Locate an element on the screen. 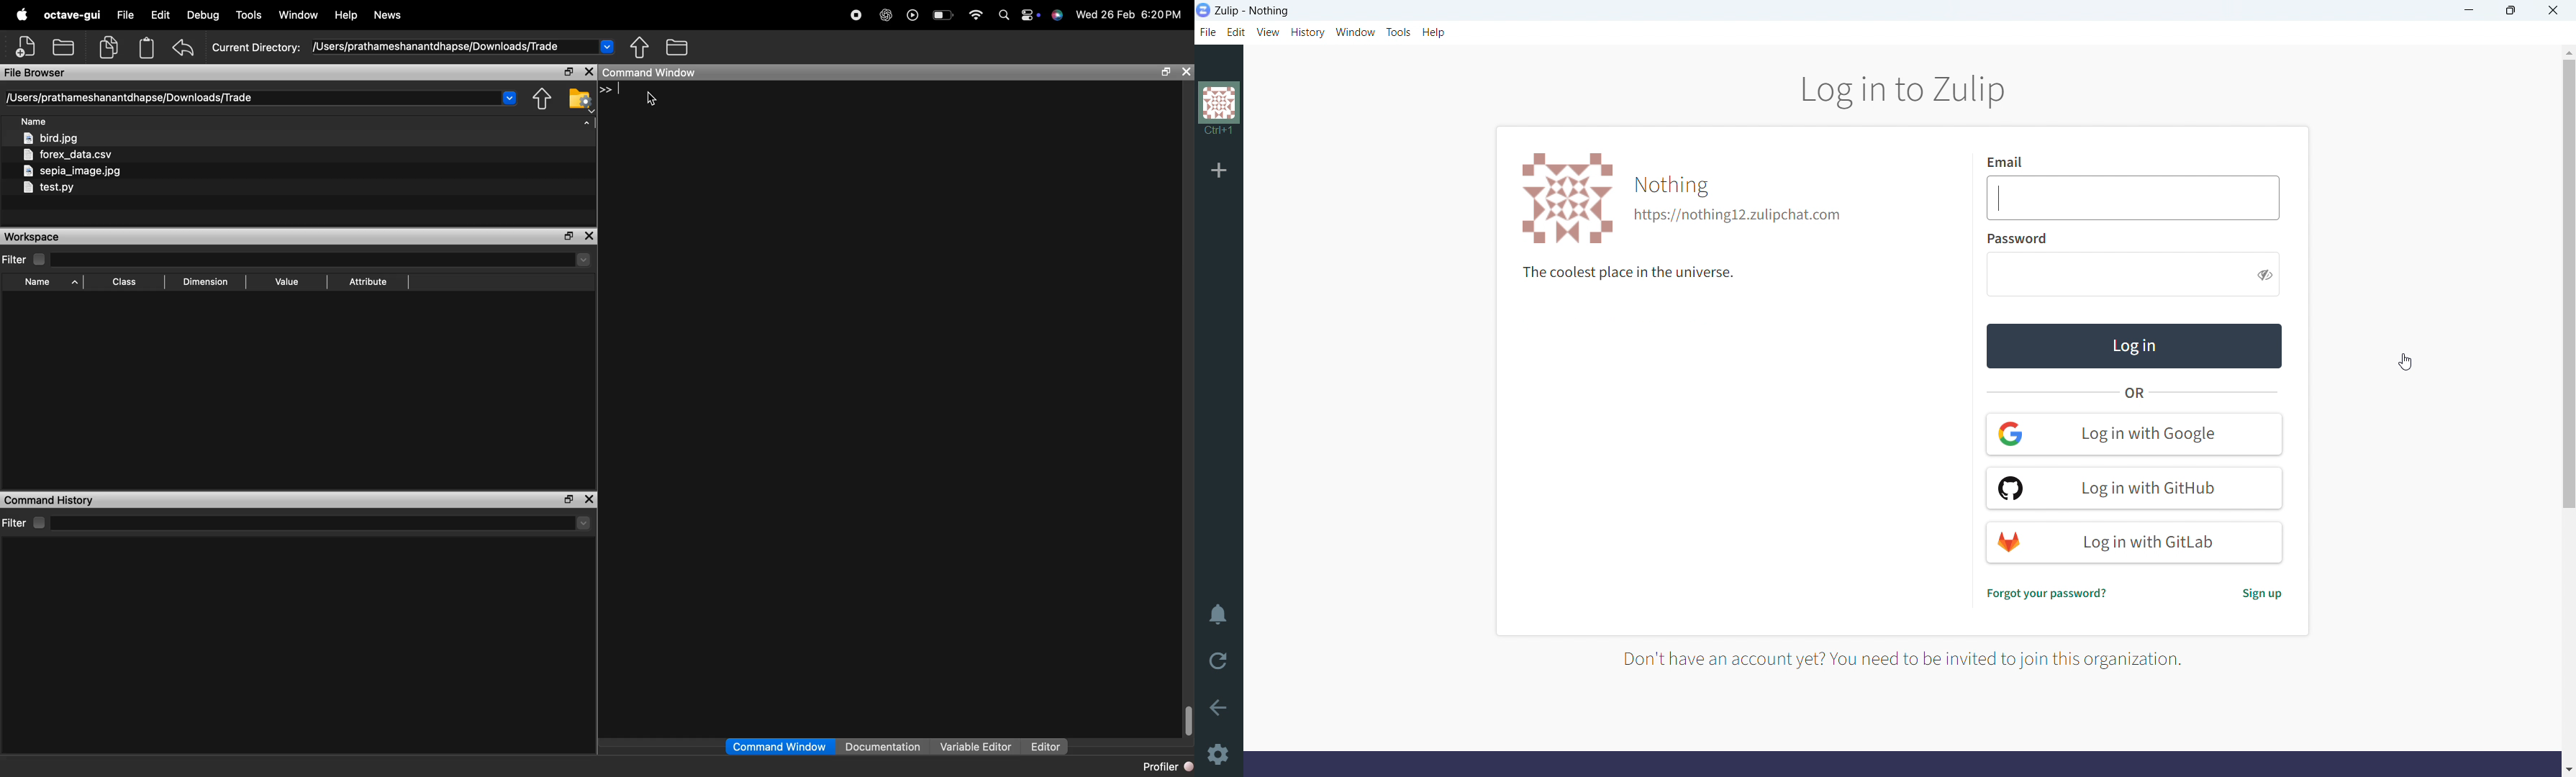 Image resolution: width=2576 pixels, height=784 pixels. window is located at coordinates (1356, 32).